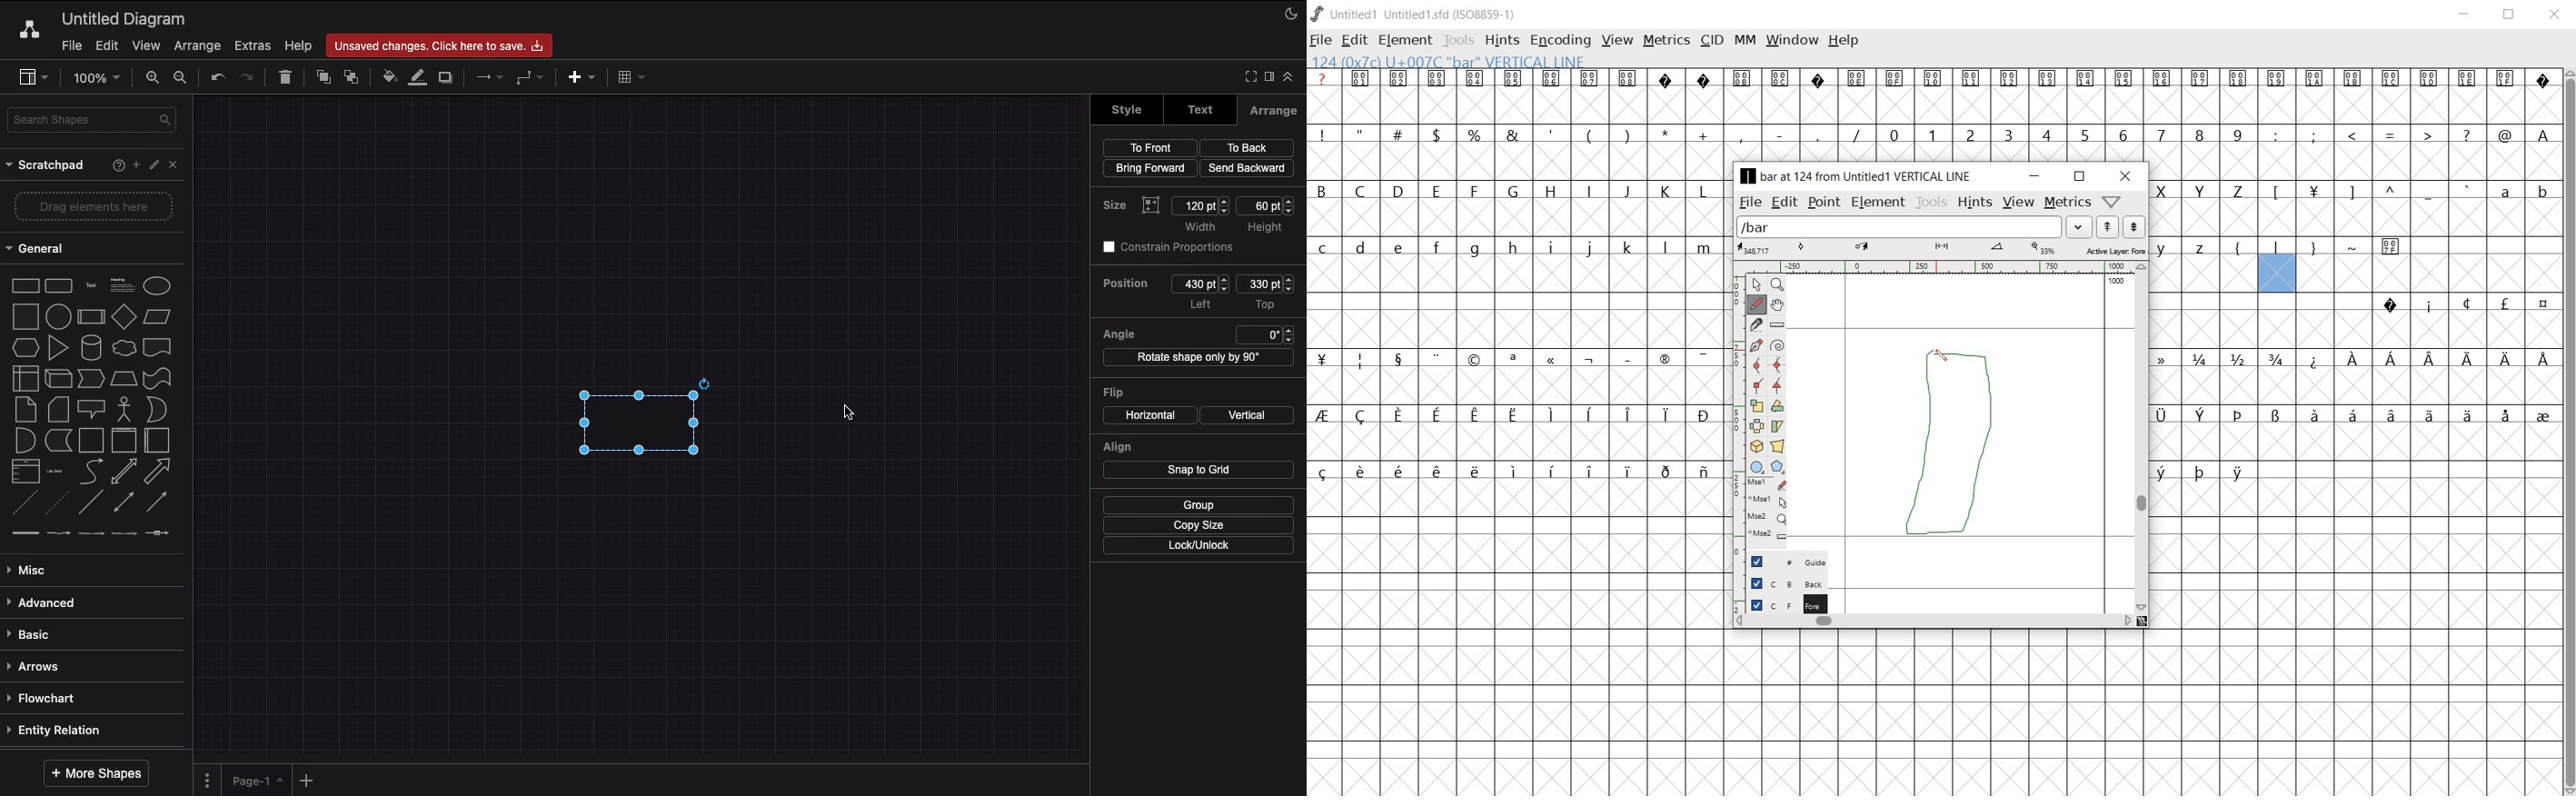 The height and width of the screenshot is (812, 2576). I want to click on Send backward, so click(1248, 171).